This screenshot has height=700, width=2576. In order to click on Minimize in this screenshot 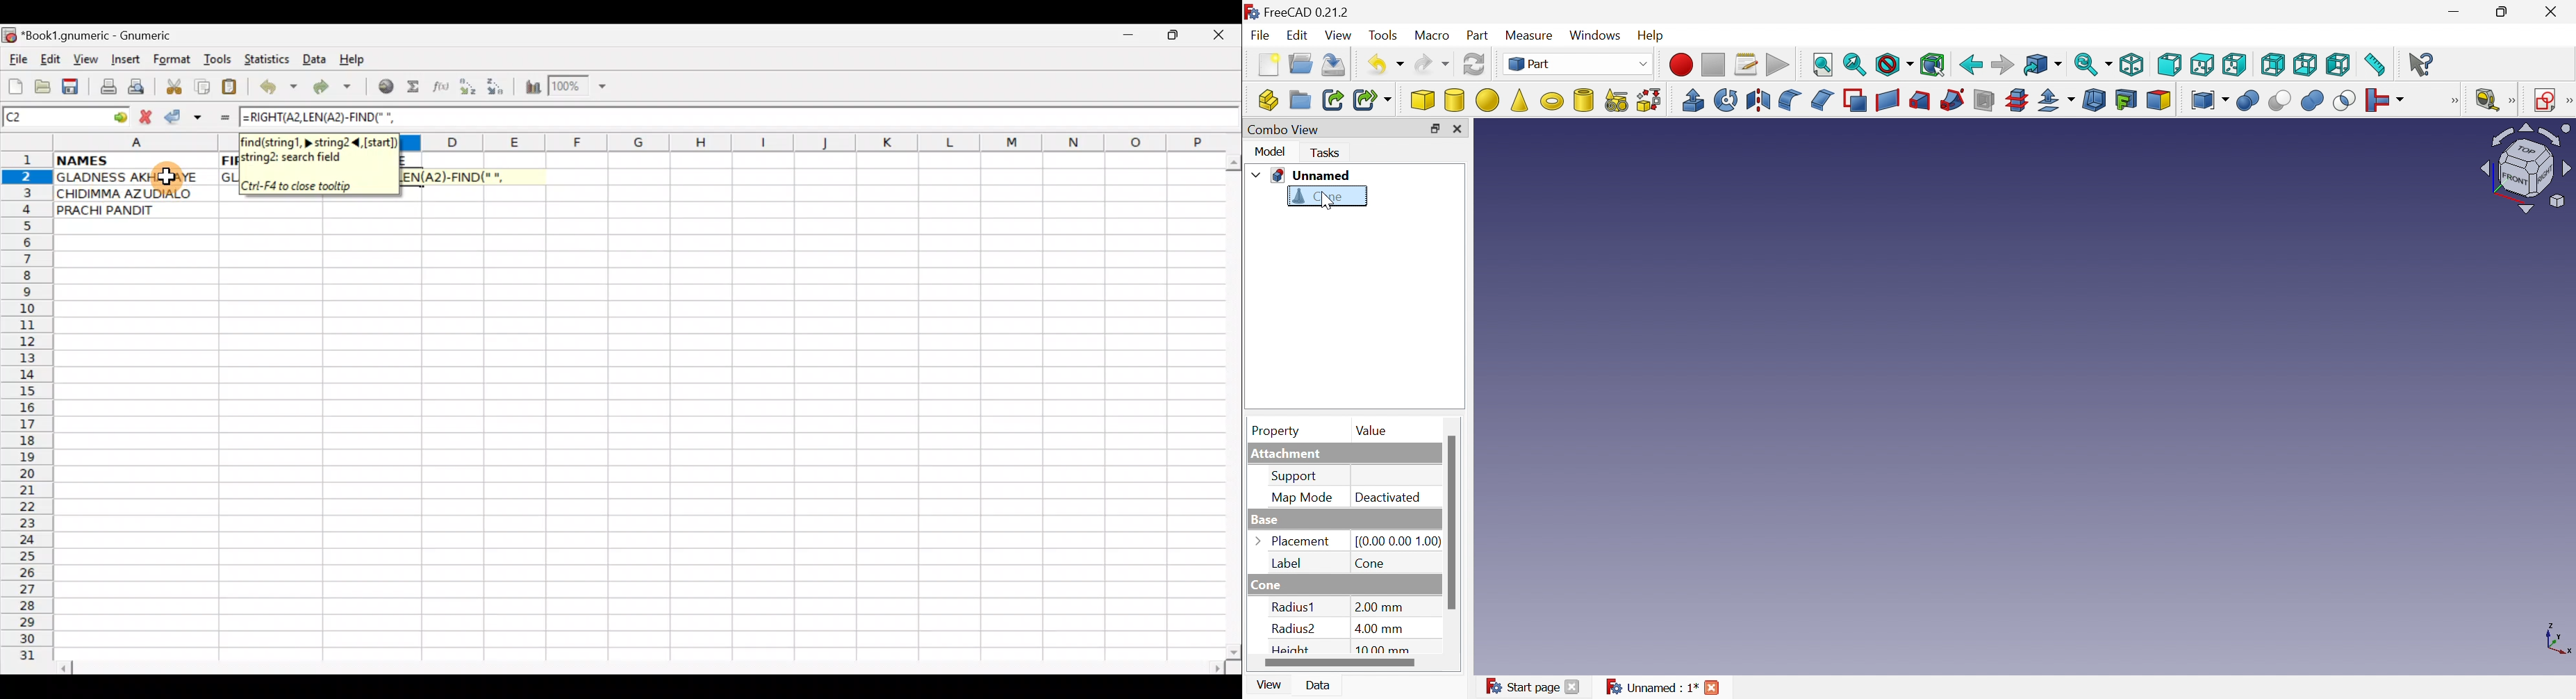, I will do `click(2454, 12)`.